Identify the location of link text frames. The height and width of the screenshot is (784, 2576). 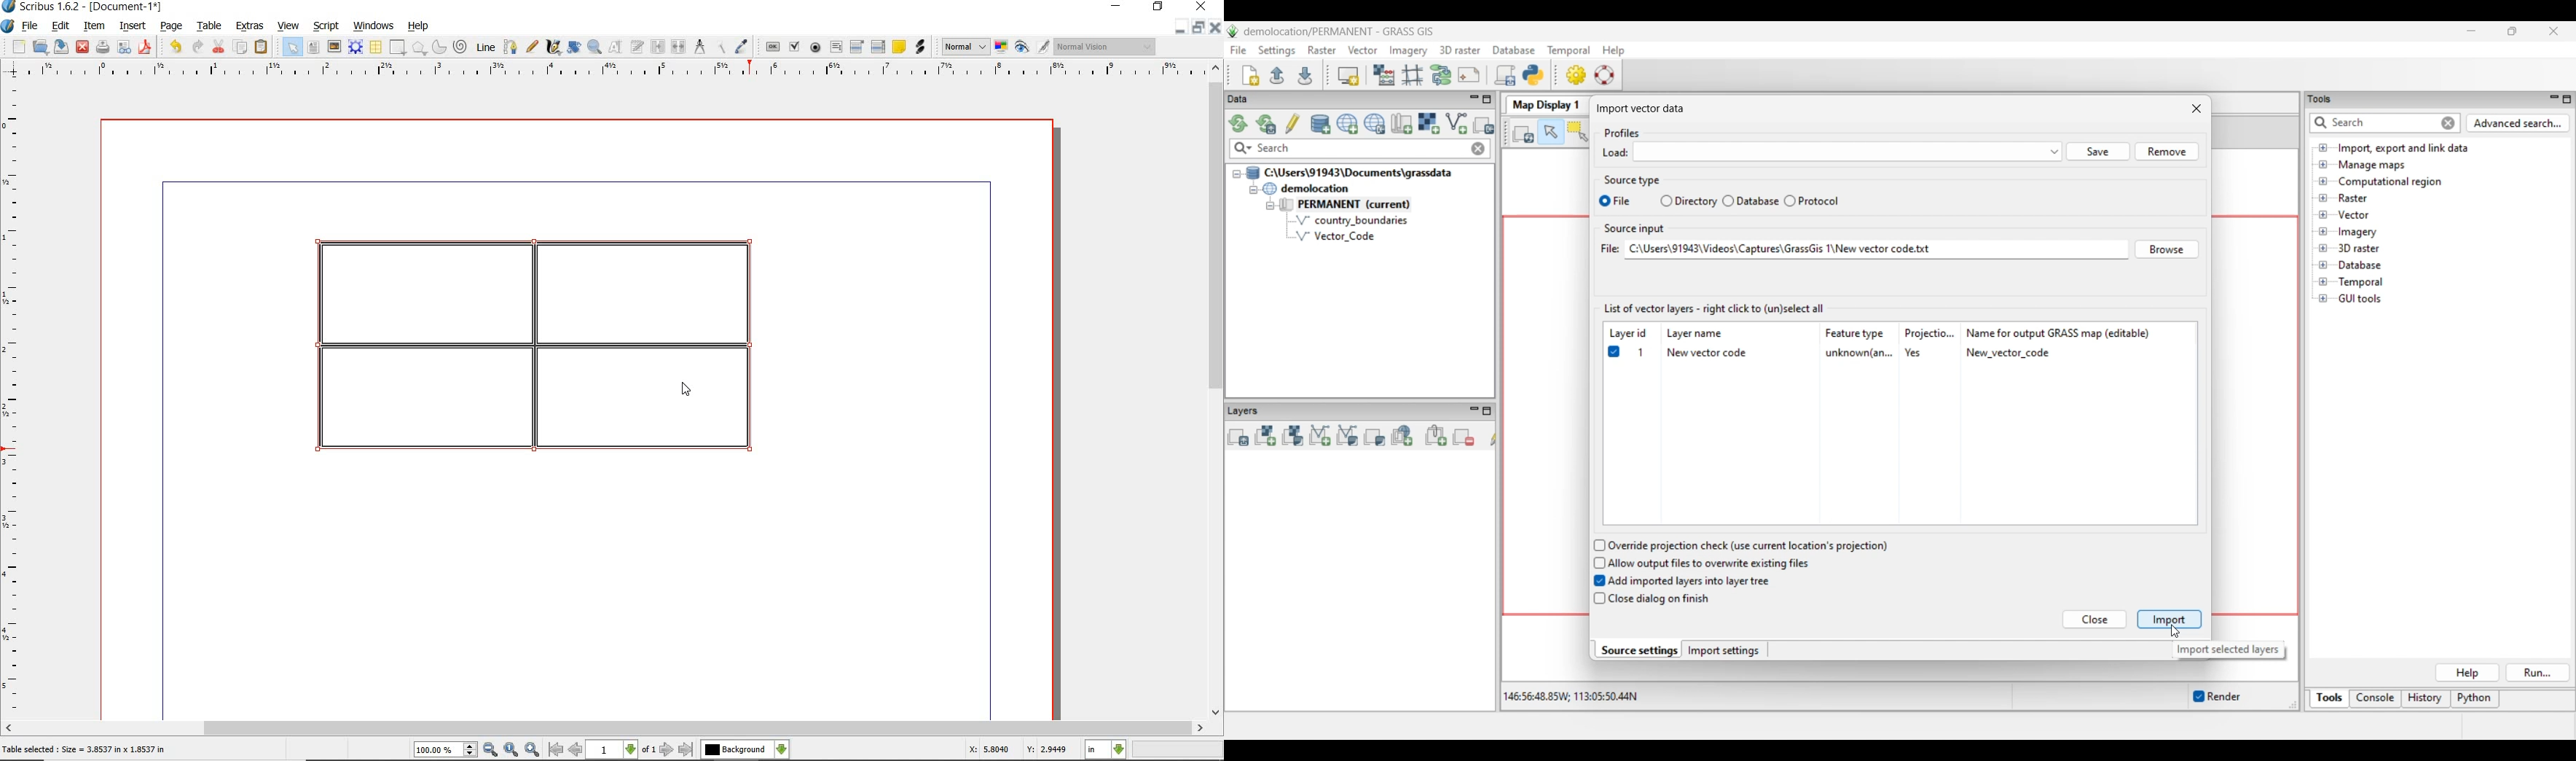
(659, 47).